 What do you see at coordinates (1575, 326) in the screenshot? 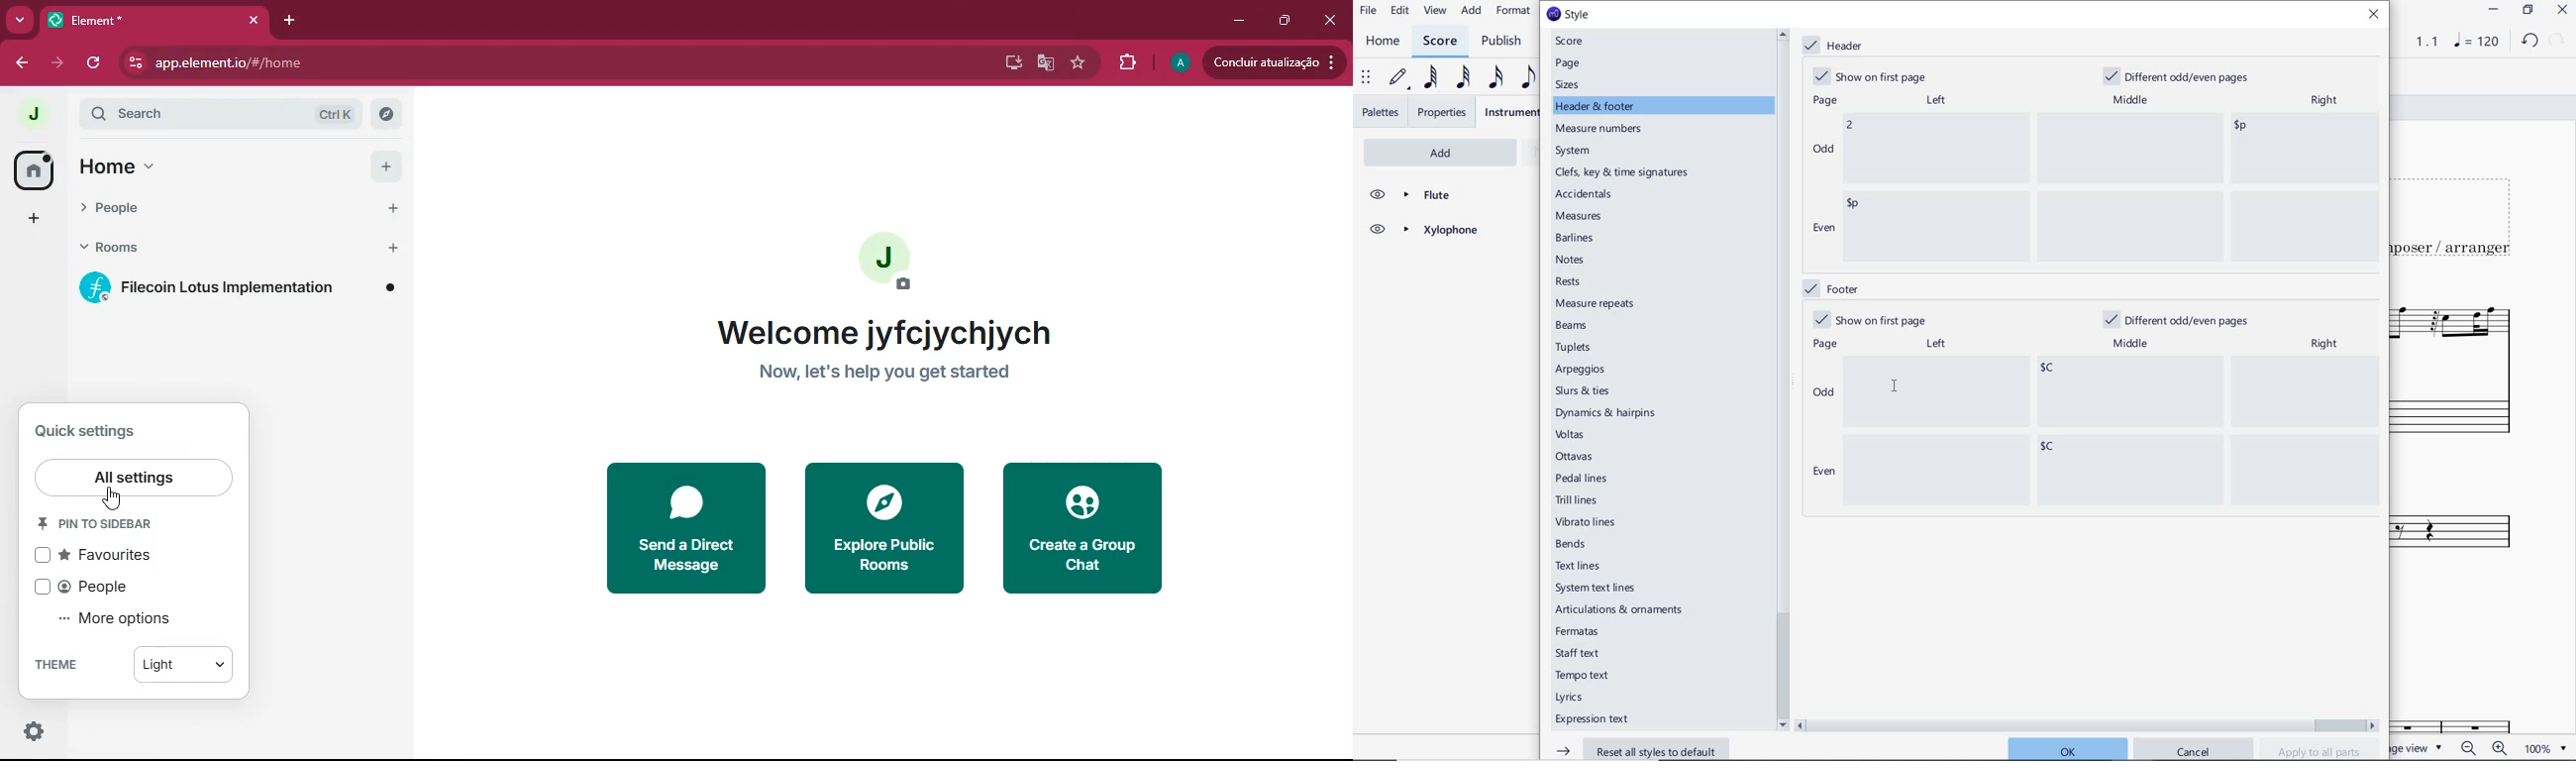
I see `beams` at bounding box center [1575, 326].